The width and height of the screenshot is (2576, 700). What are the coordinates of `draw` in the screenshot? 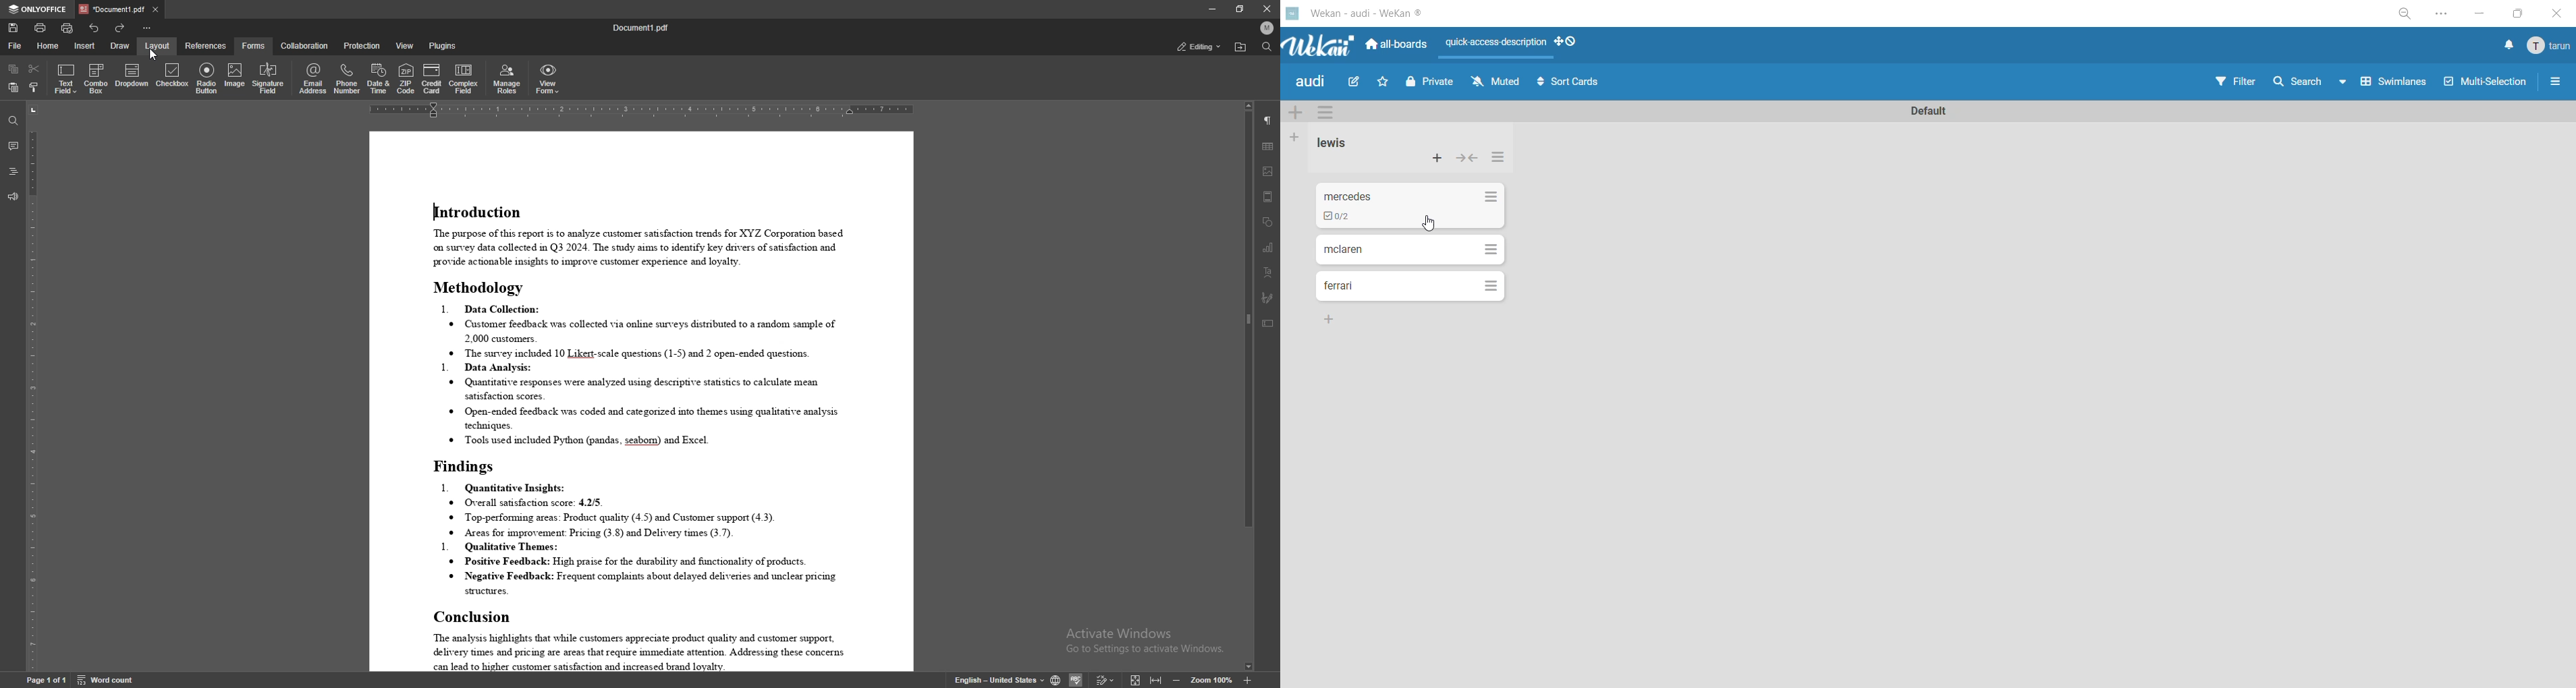 It's located at (121, 45).